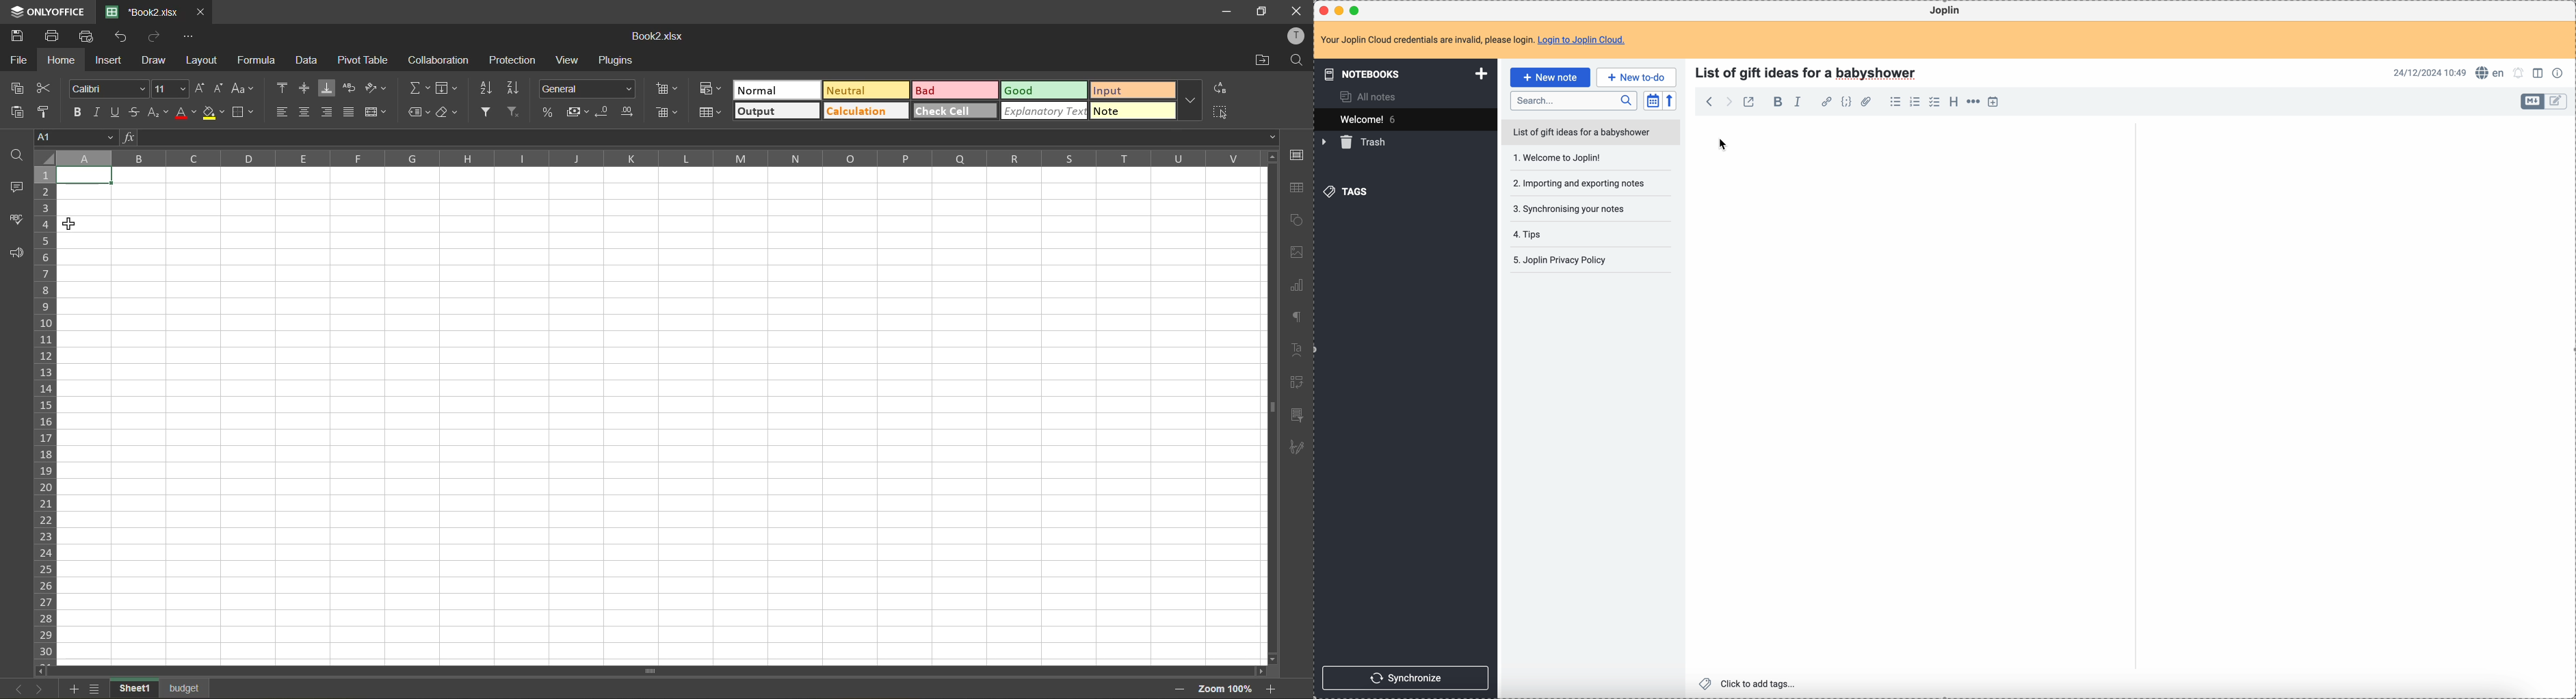 The image size is (2576, 700). I want to click on insert time, so click(1996, 102).